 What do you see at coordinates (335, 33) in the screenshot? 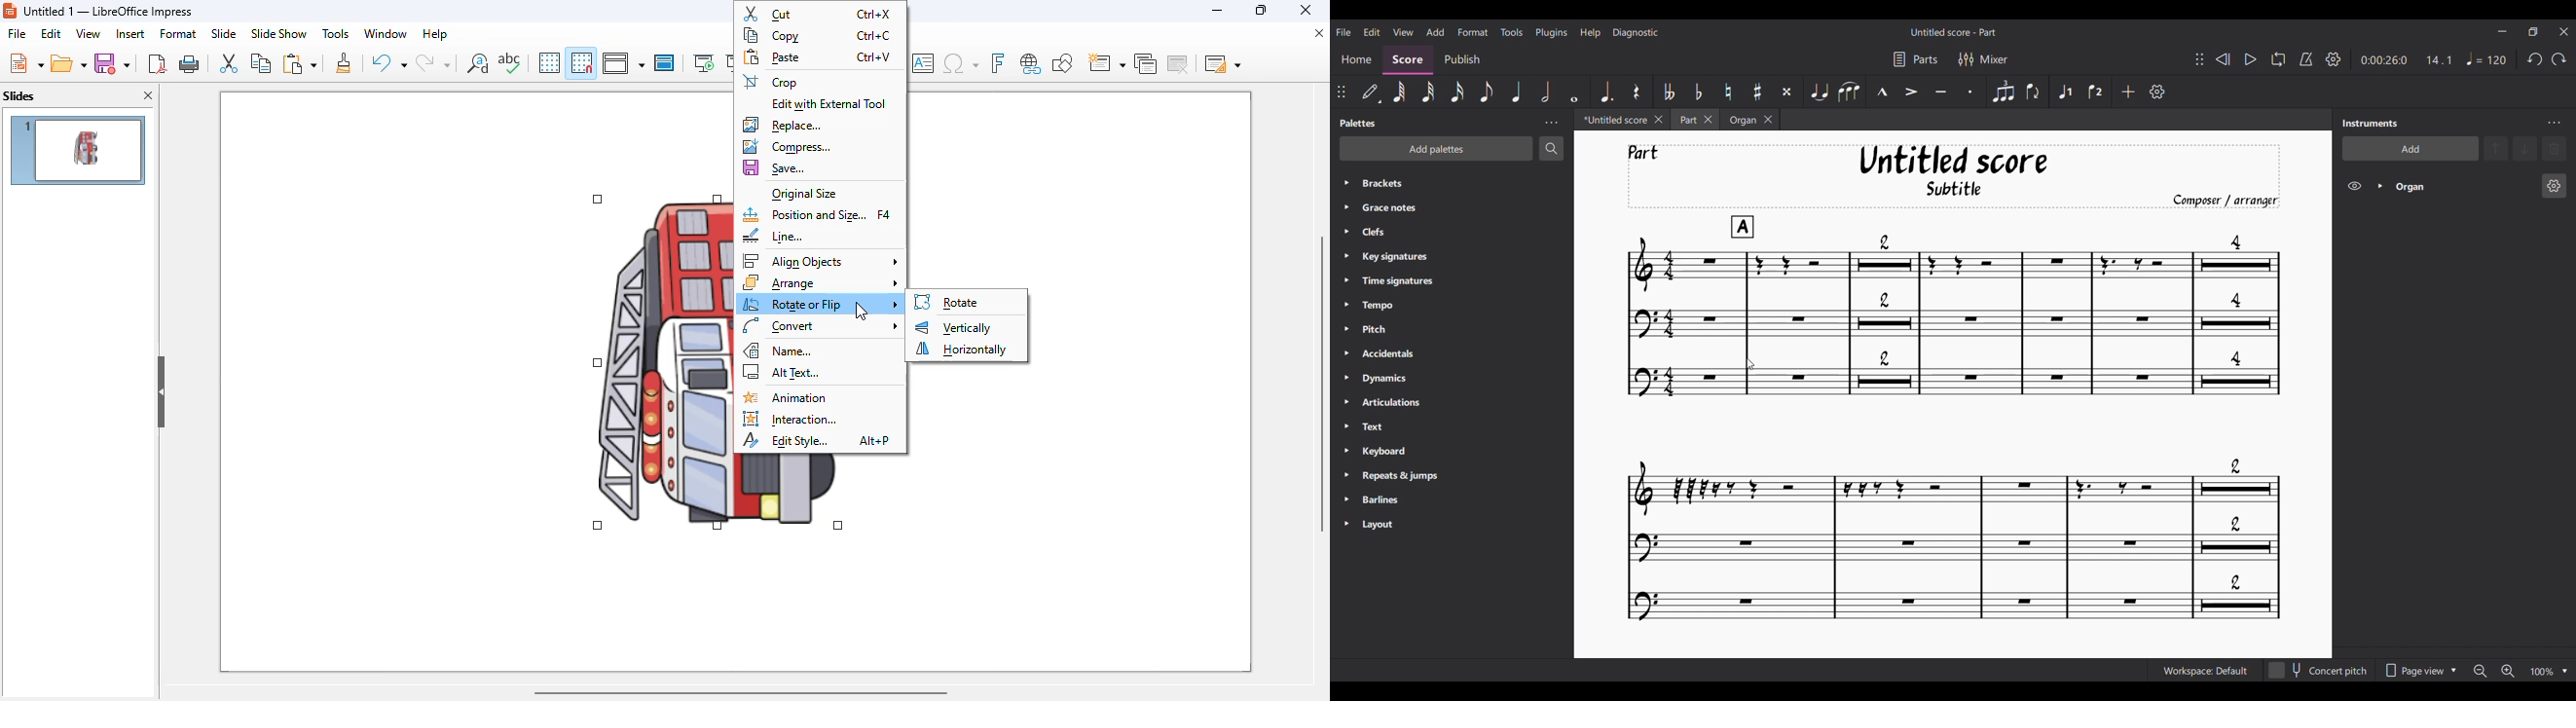
I see `tools` at bounding box center [335, 33].